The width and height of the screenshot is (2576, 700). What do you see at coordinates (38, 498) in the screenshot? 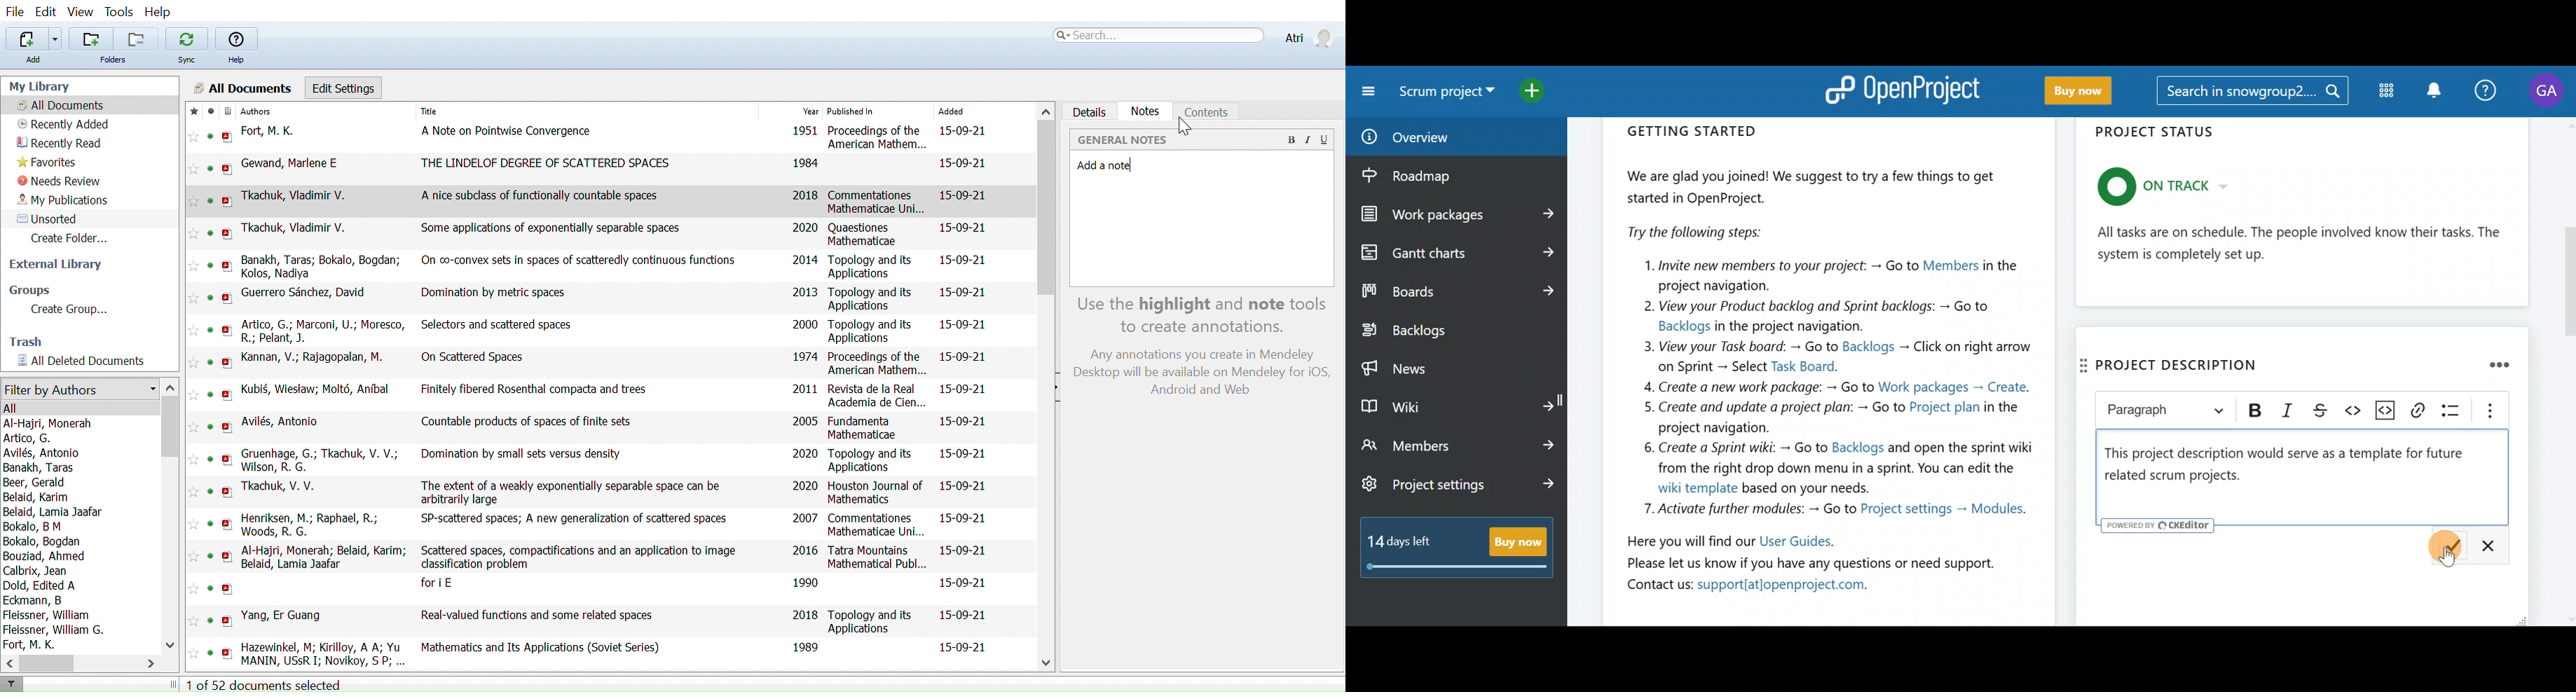
I see `Belaid, Karim` at bounding box center [38, 498].